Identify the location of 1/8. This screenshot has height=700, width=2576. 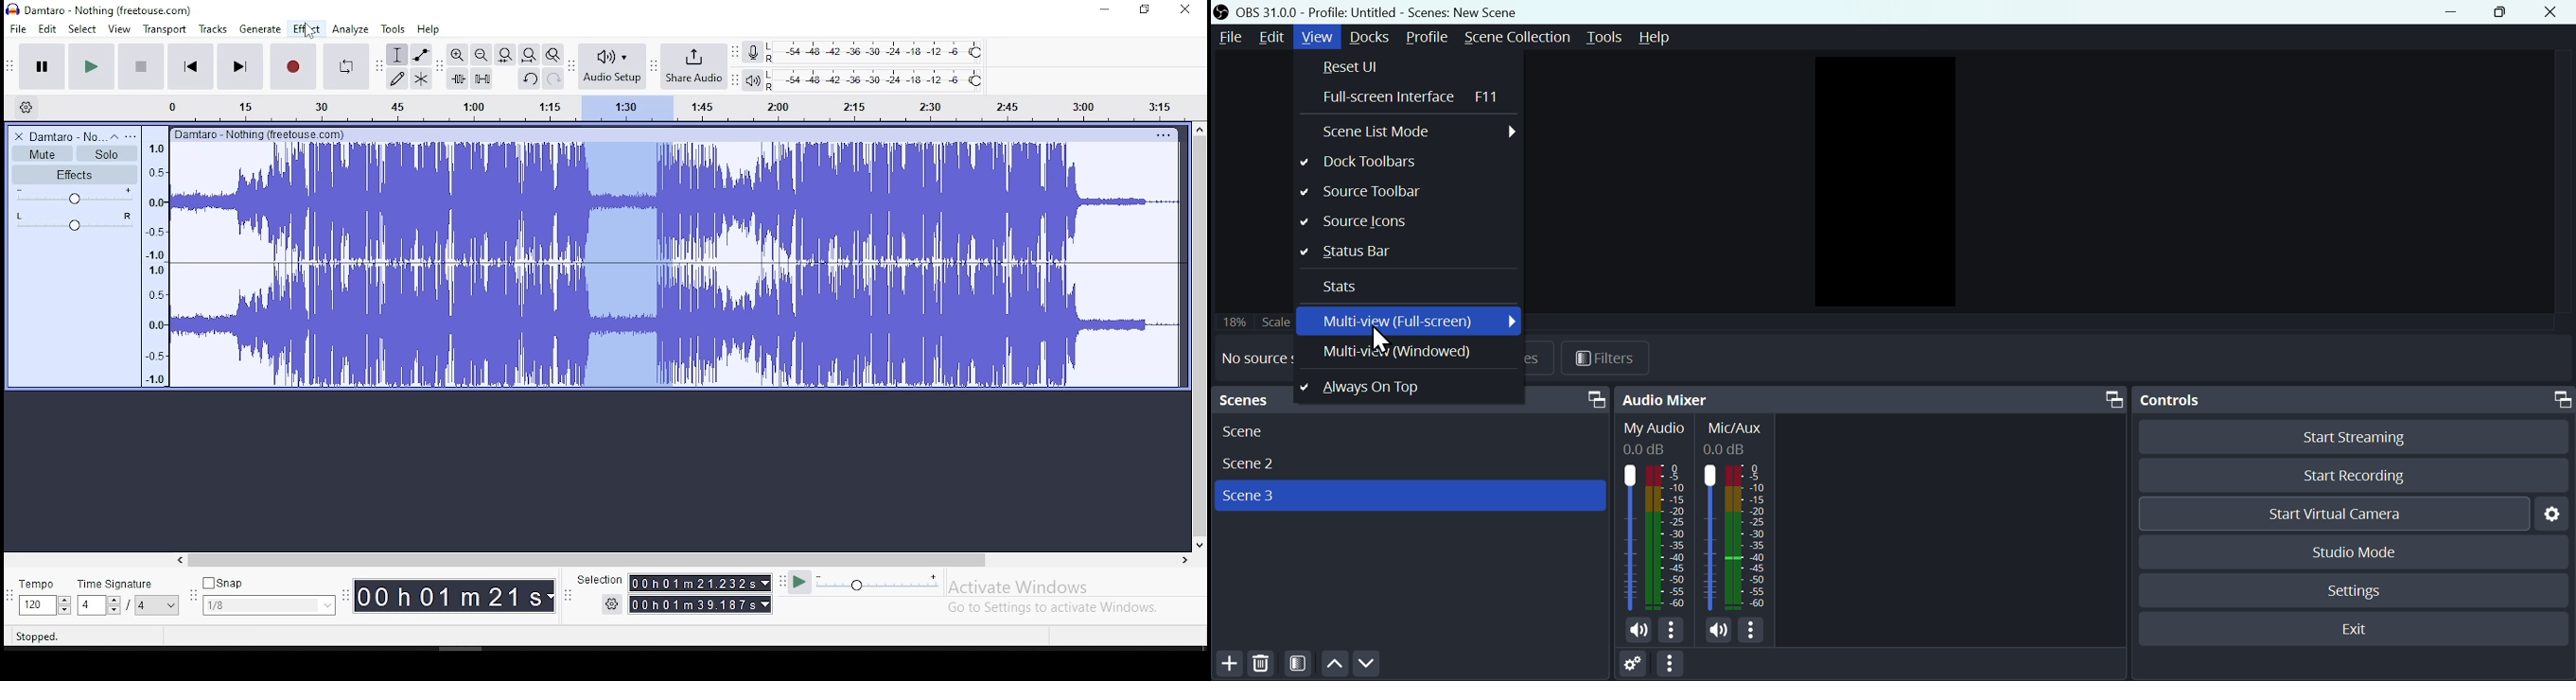
(254, 605).